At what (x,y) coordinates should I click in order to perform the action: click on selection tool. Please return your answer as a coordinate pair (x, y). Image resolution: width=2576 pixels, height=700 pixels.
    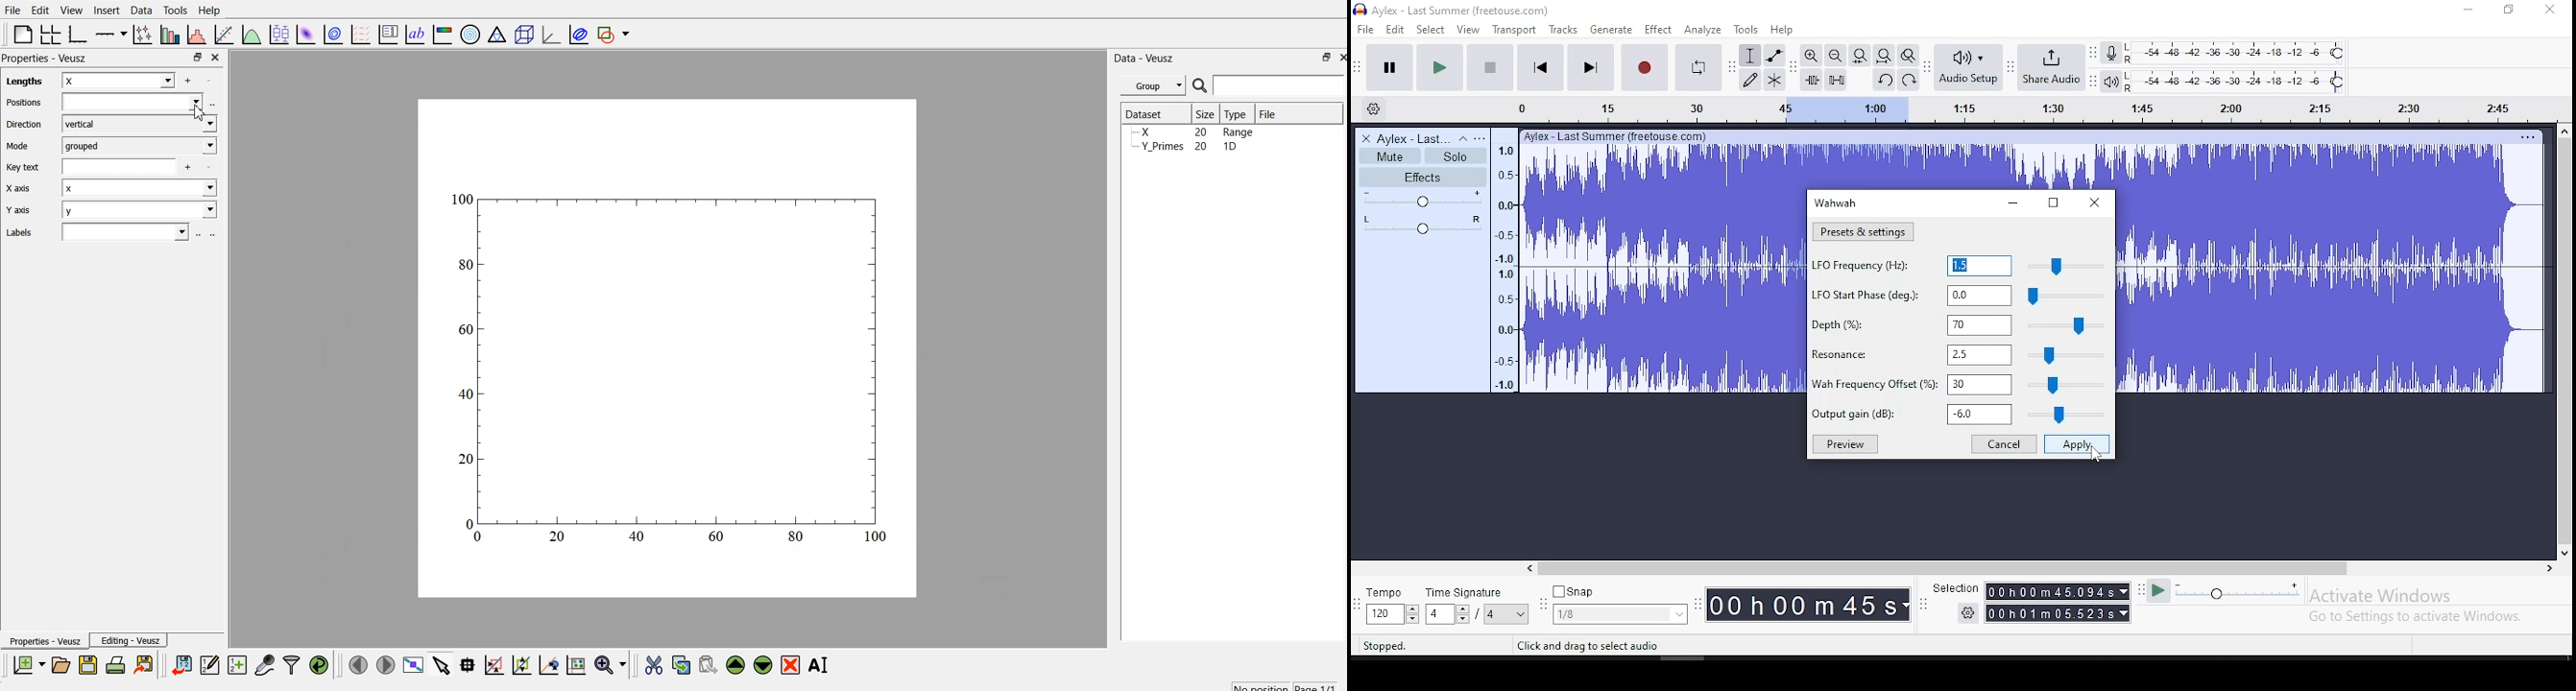
    Looking at the image, I should click on (1750, 55).